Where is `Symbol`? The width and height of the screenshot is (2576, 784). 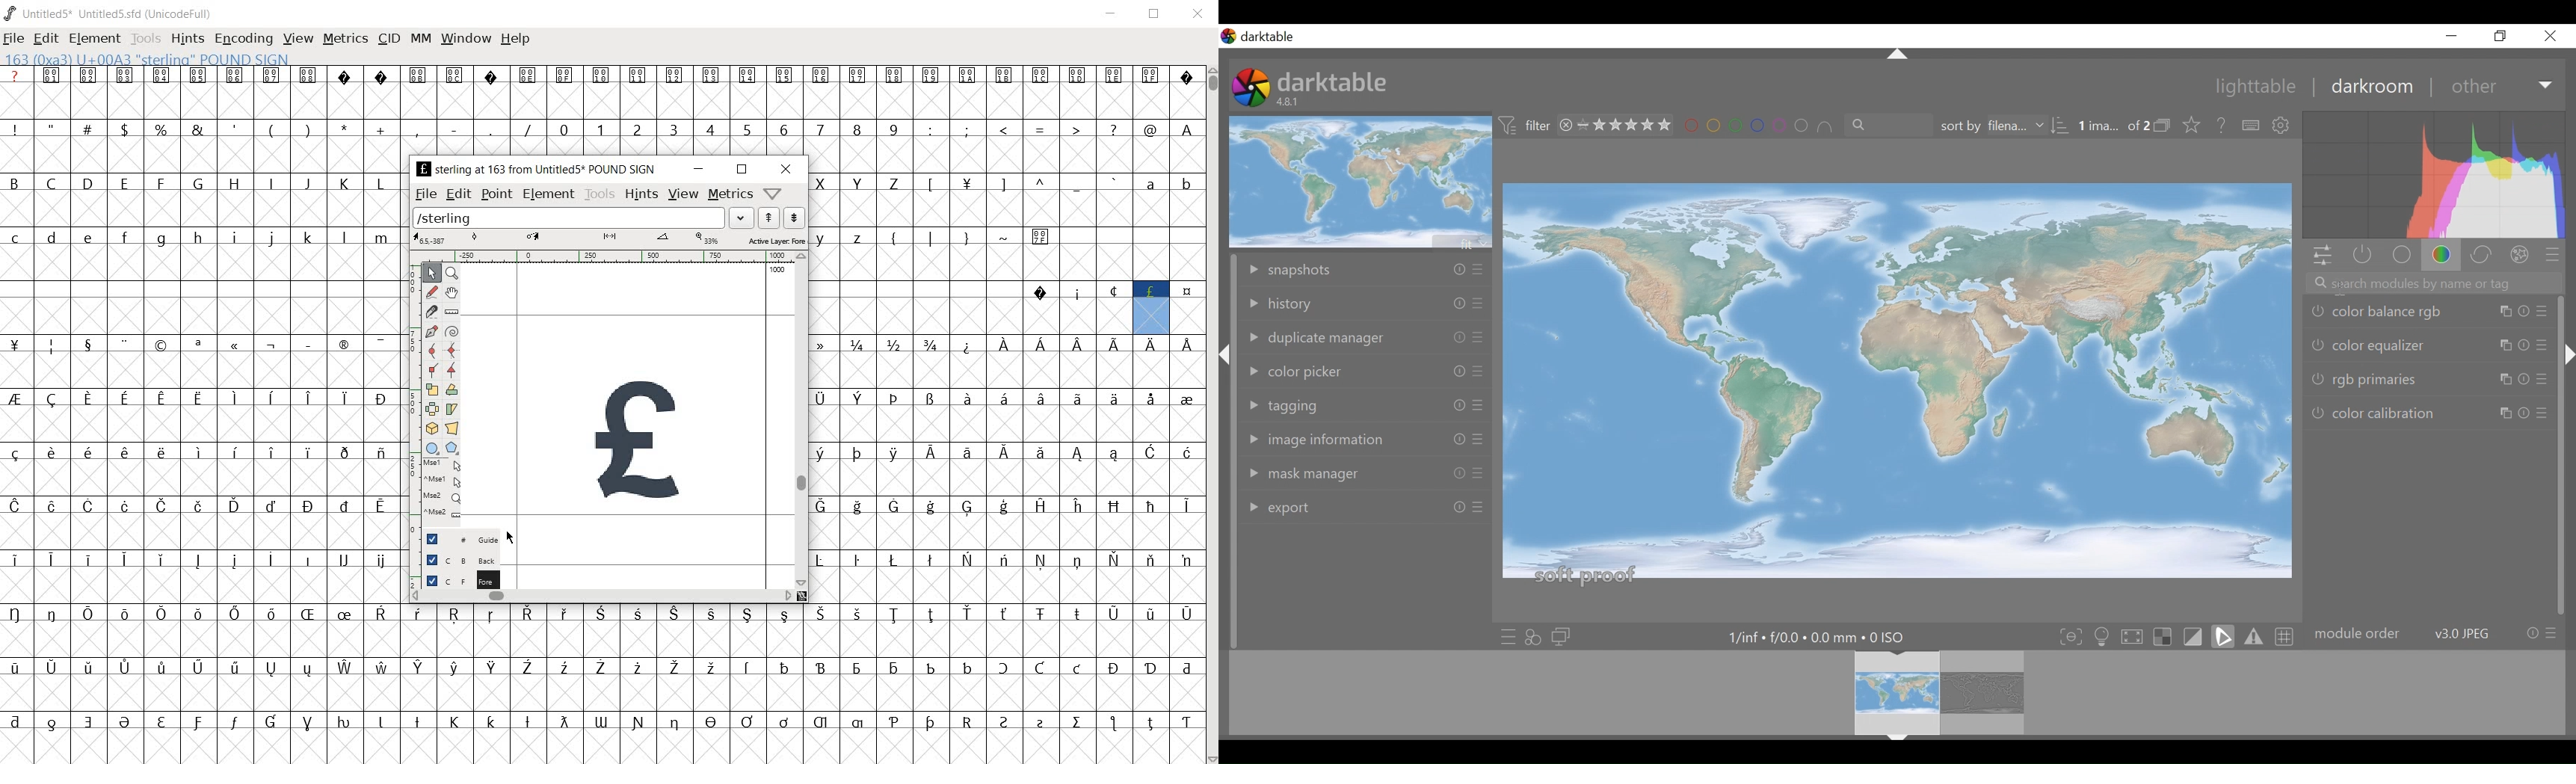 Symbol is located at coordinates (1076, 614).